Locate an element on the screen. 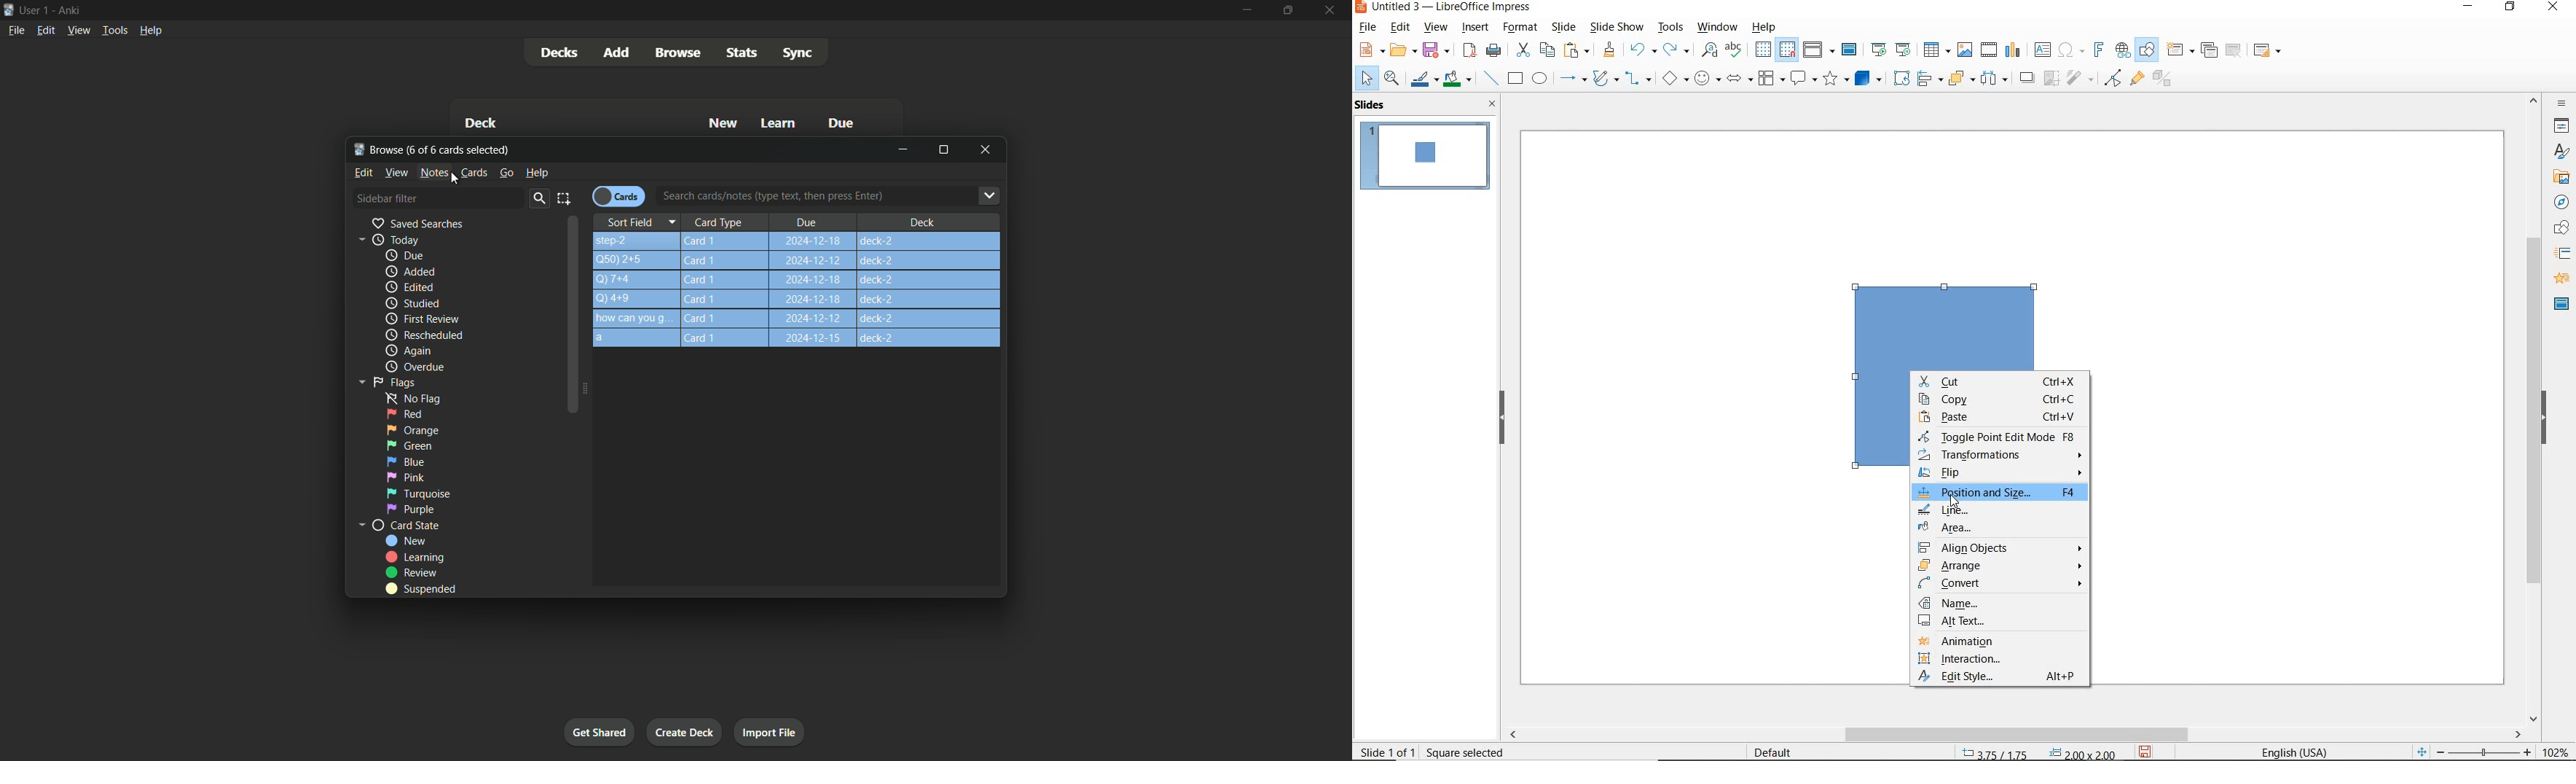 This screenshot has width=2576, height=784. help is located at coordinates (537, 172).